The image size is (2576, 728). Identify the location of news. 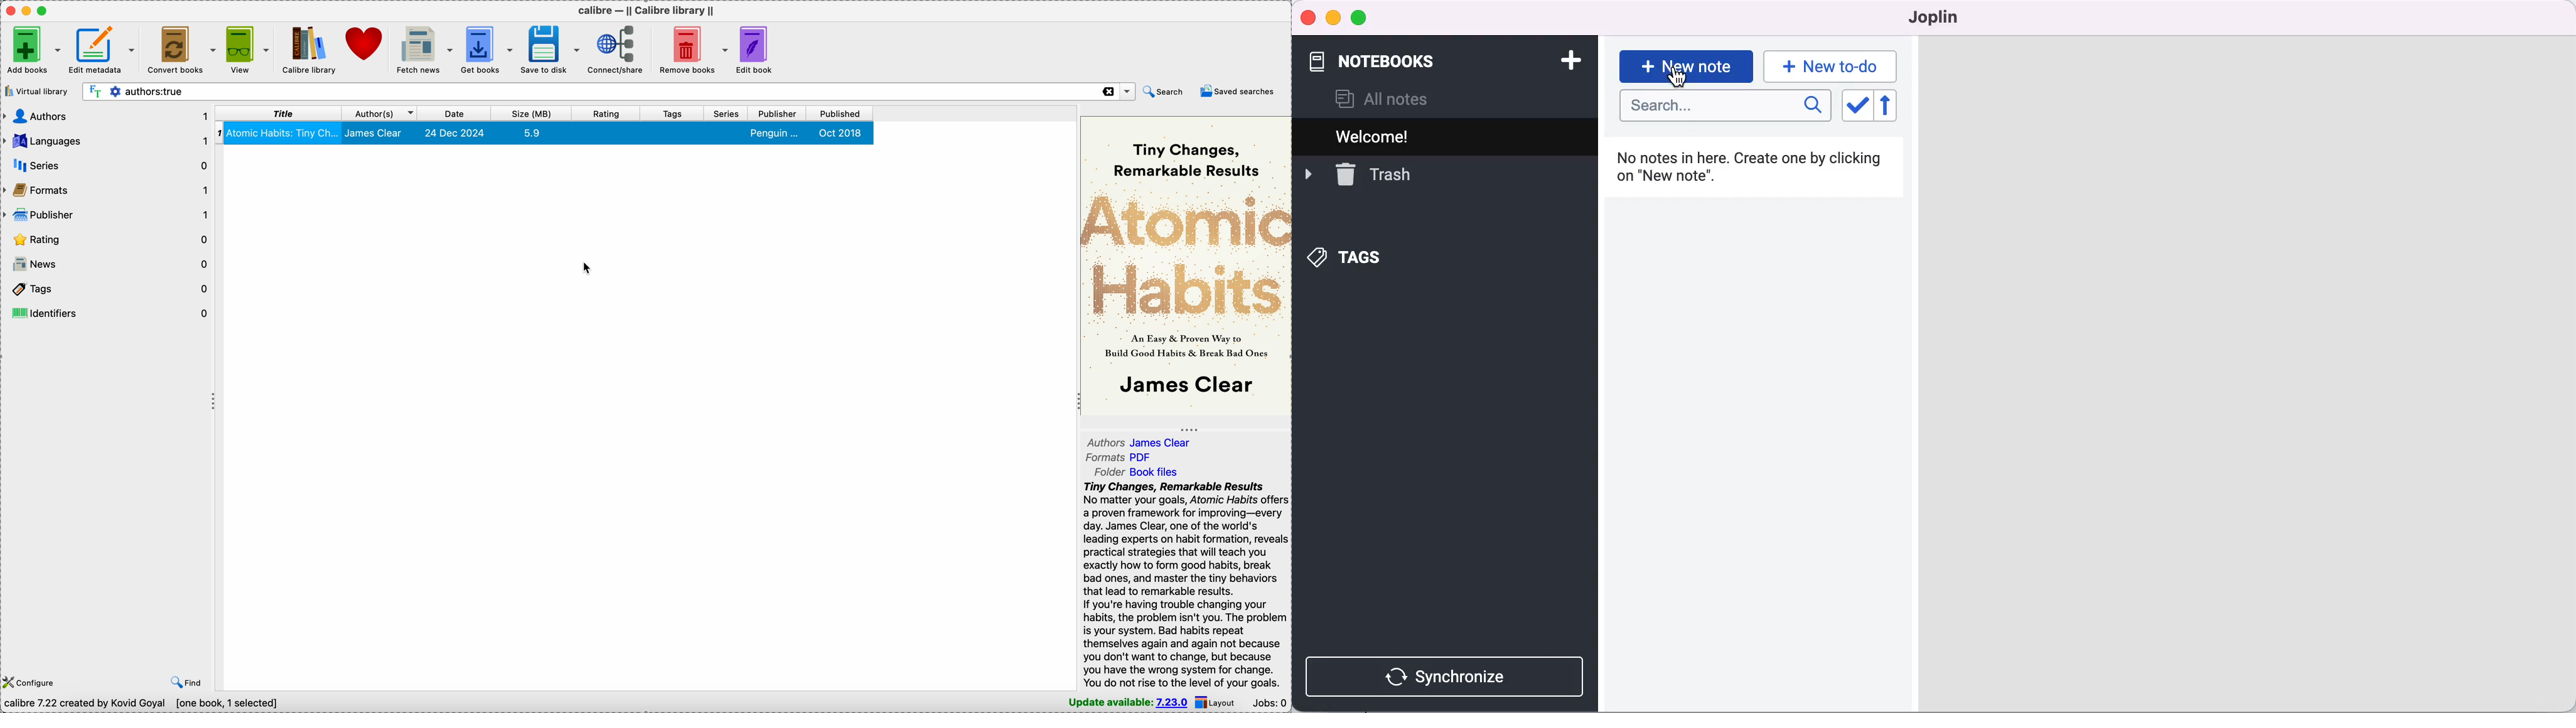
(107, 263).